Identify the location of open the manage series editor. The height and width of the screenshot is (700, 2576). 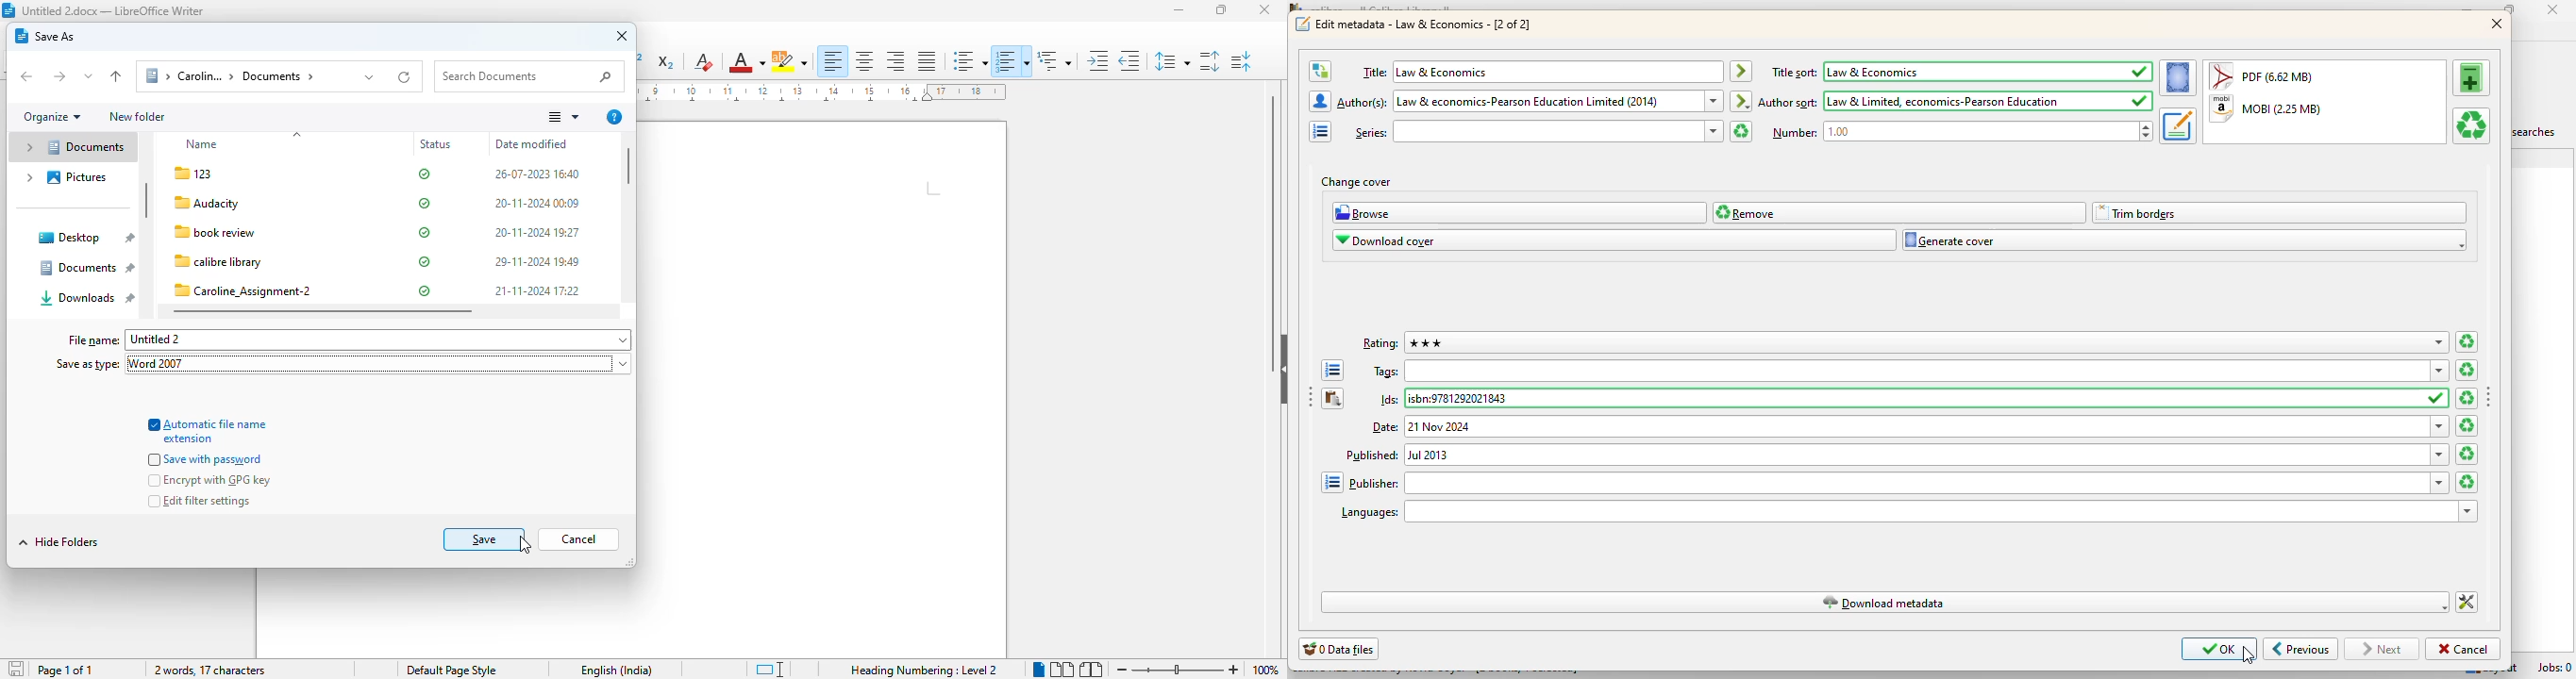
(1320, 131).